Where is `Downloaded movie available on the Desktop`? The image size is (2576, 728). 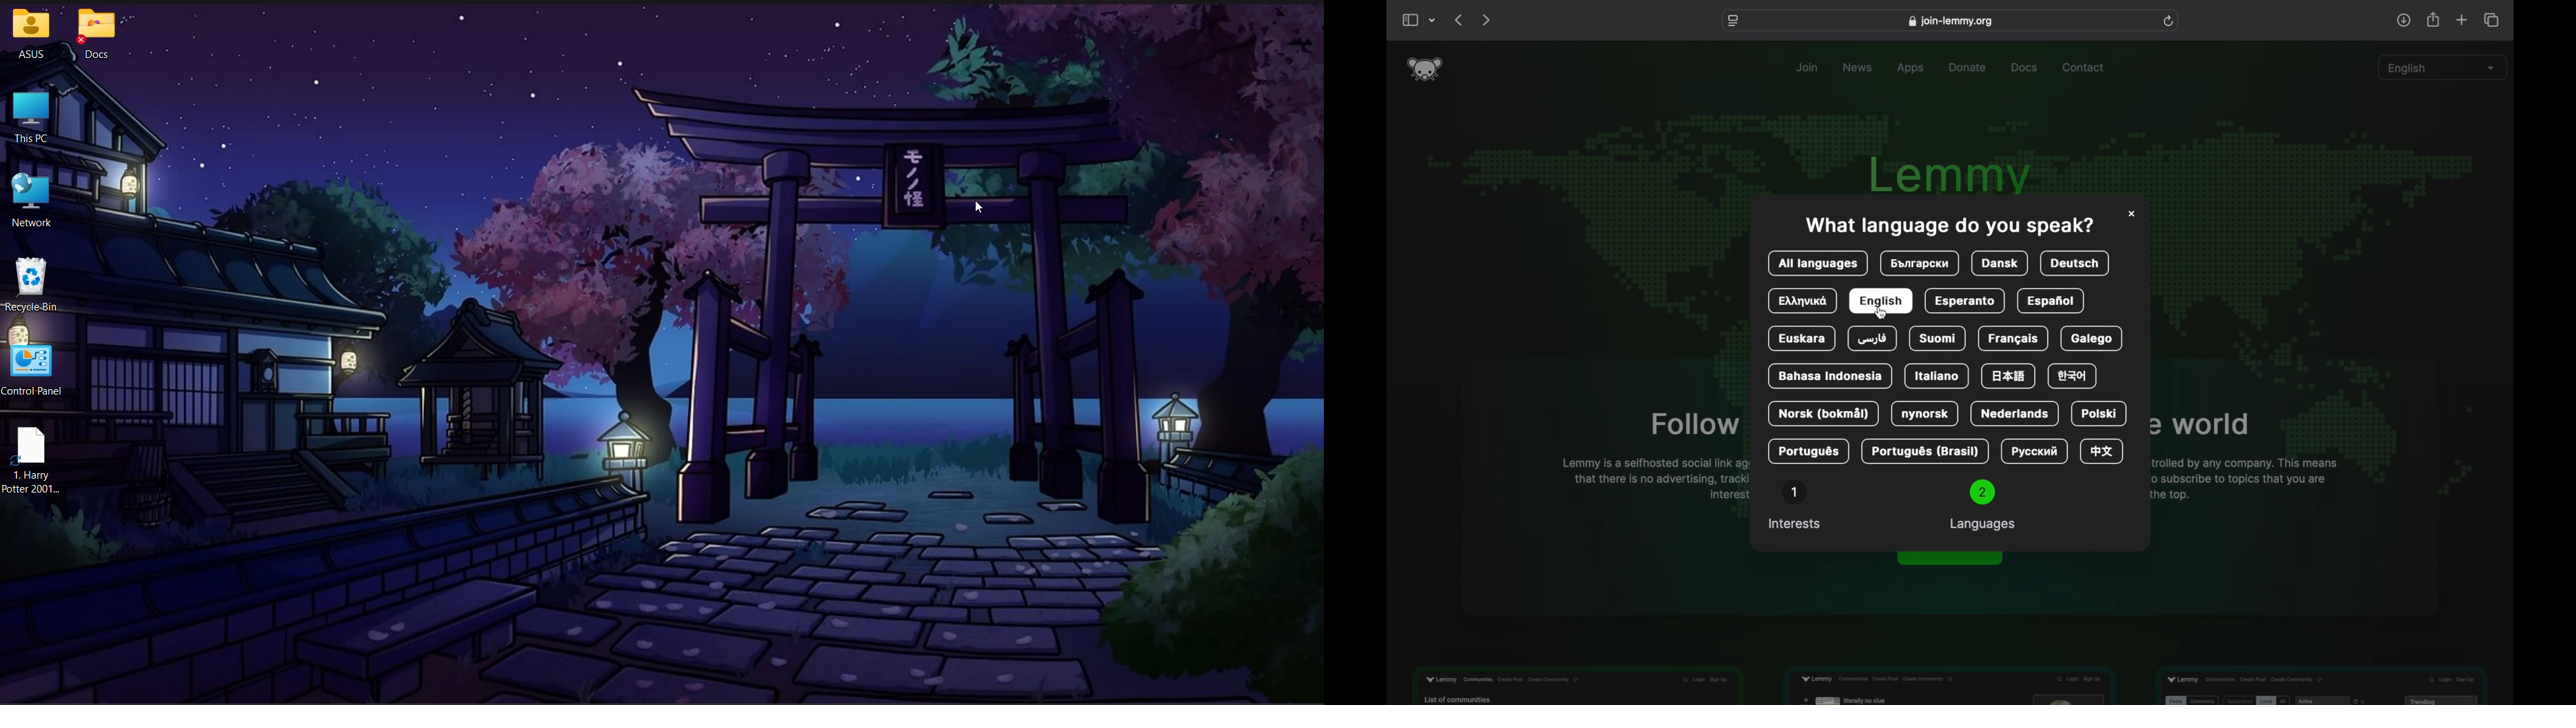 Downloaded movie available on the Desktop is located at coordinates (34, 459).